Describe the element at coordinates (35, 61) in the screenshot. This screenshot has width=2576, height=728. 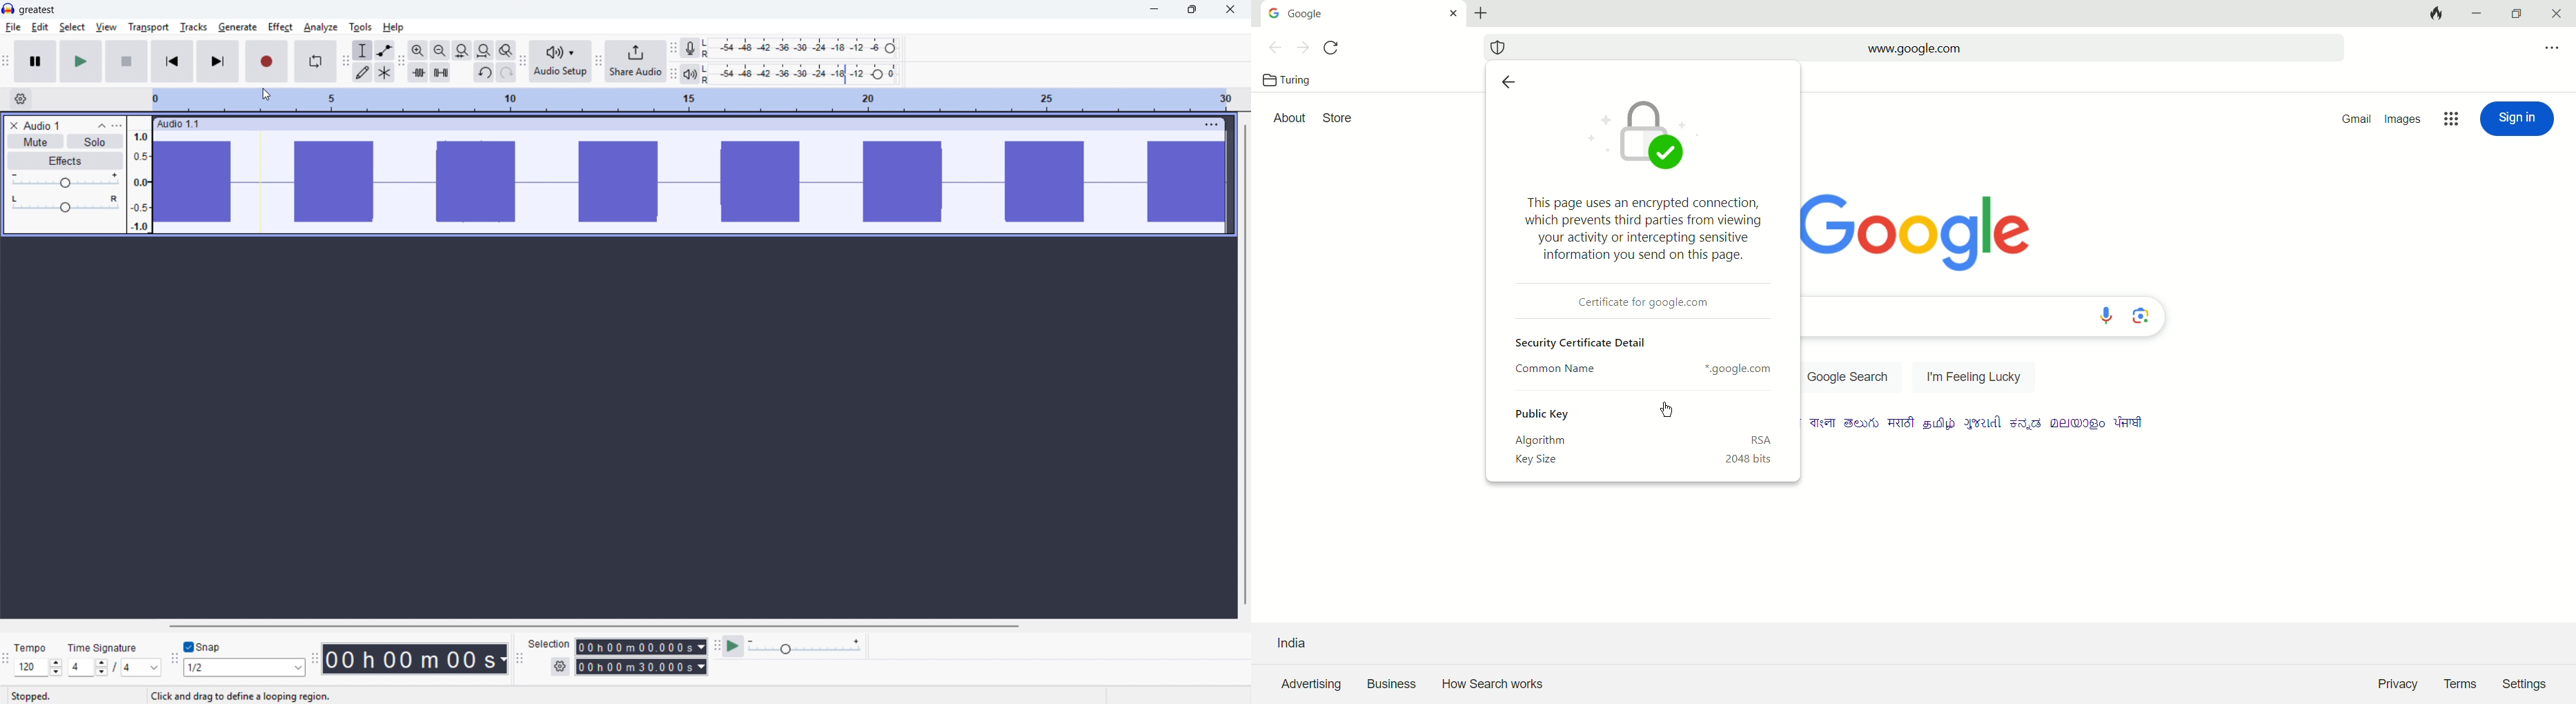
I see `pause` at that location.